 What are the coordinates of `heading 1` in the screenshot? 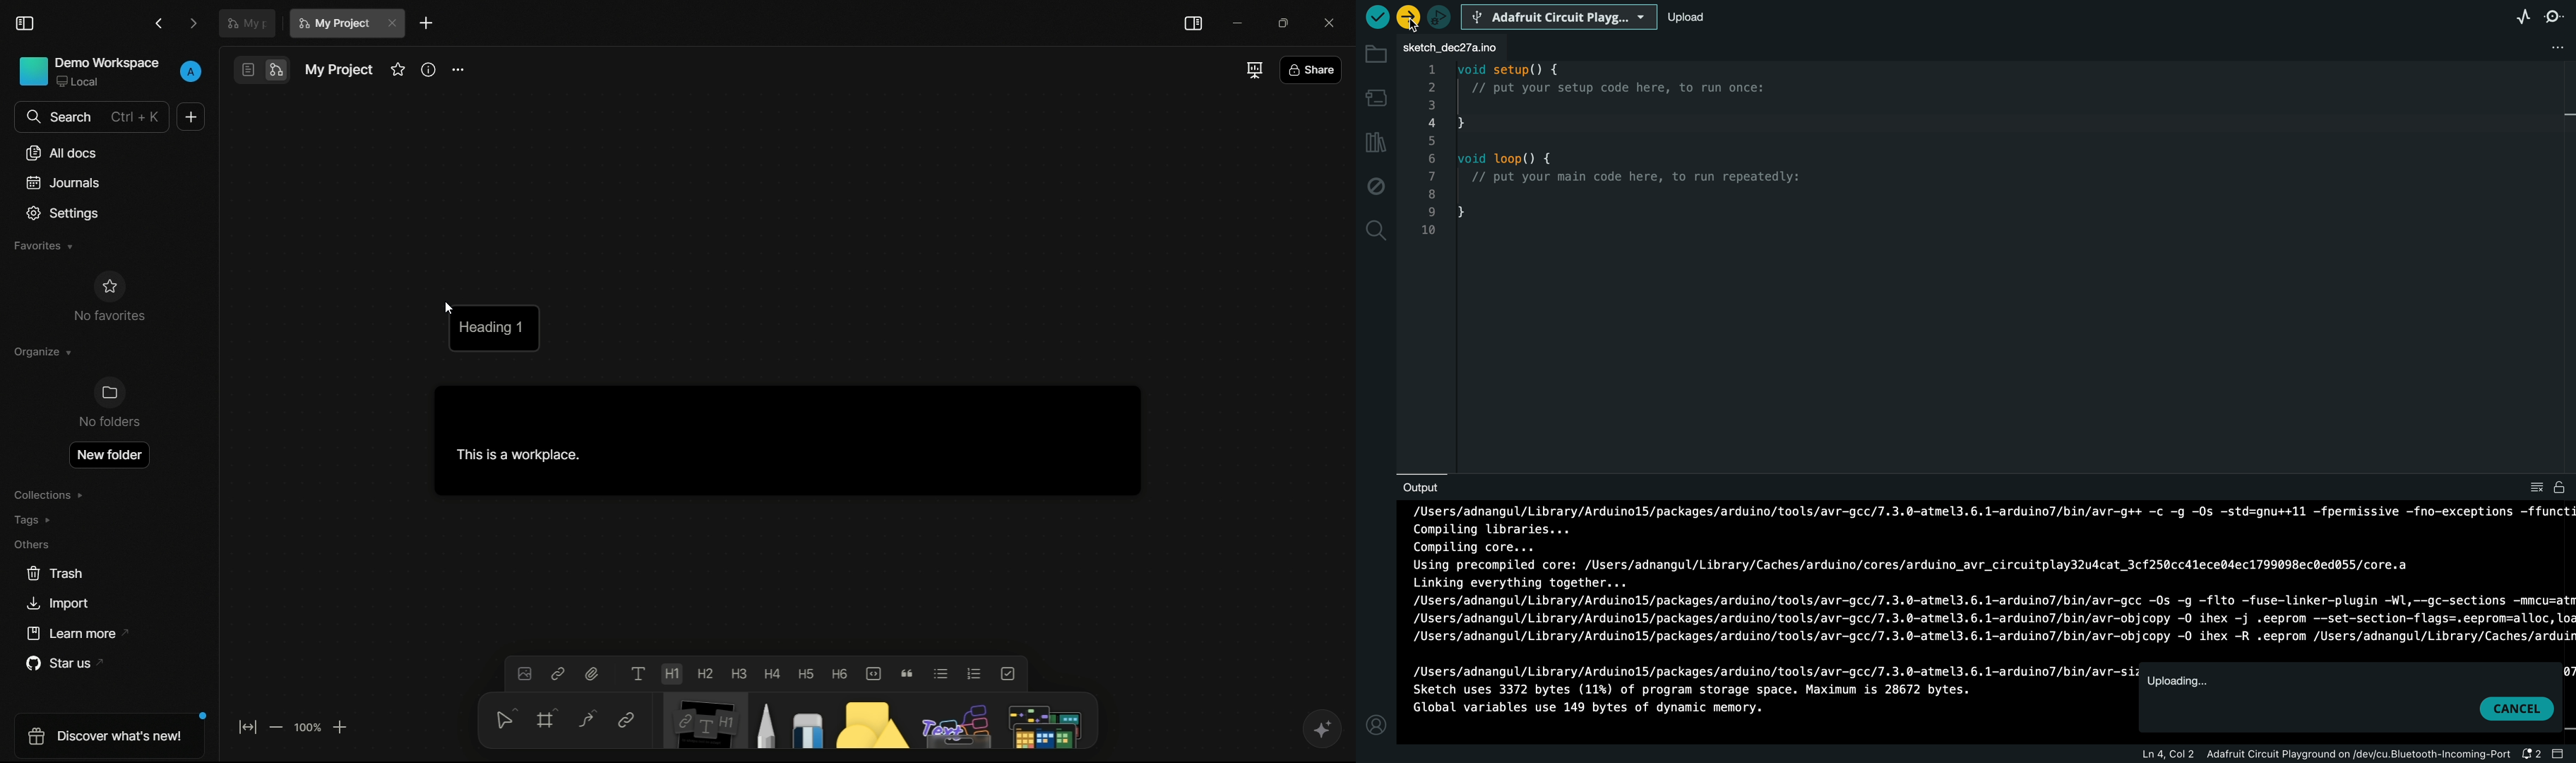 It's located at (496, 327).